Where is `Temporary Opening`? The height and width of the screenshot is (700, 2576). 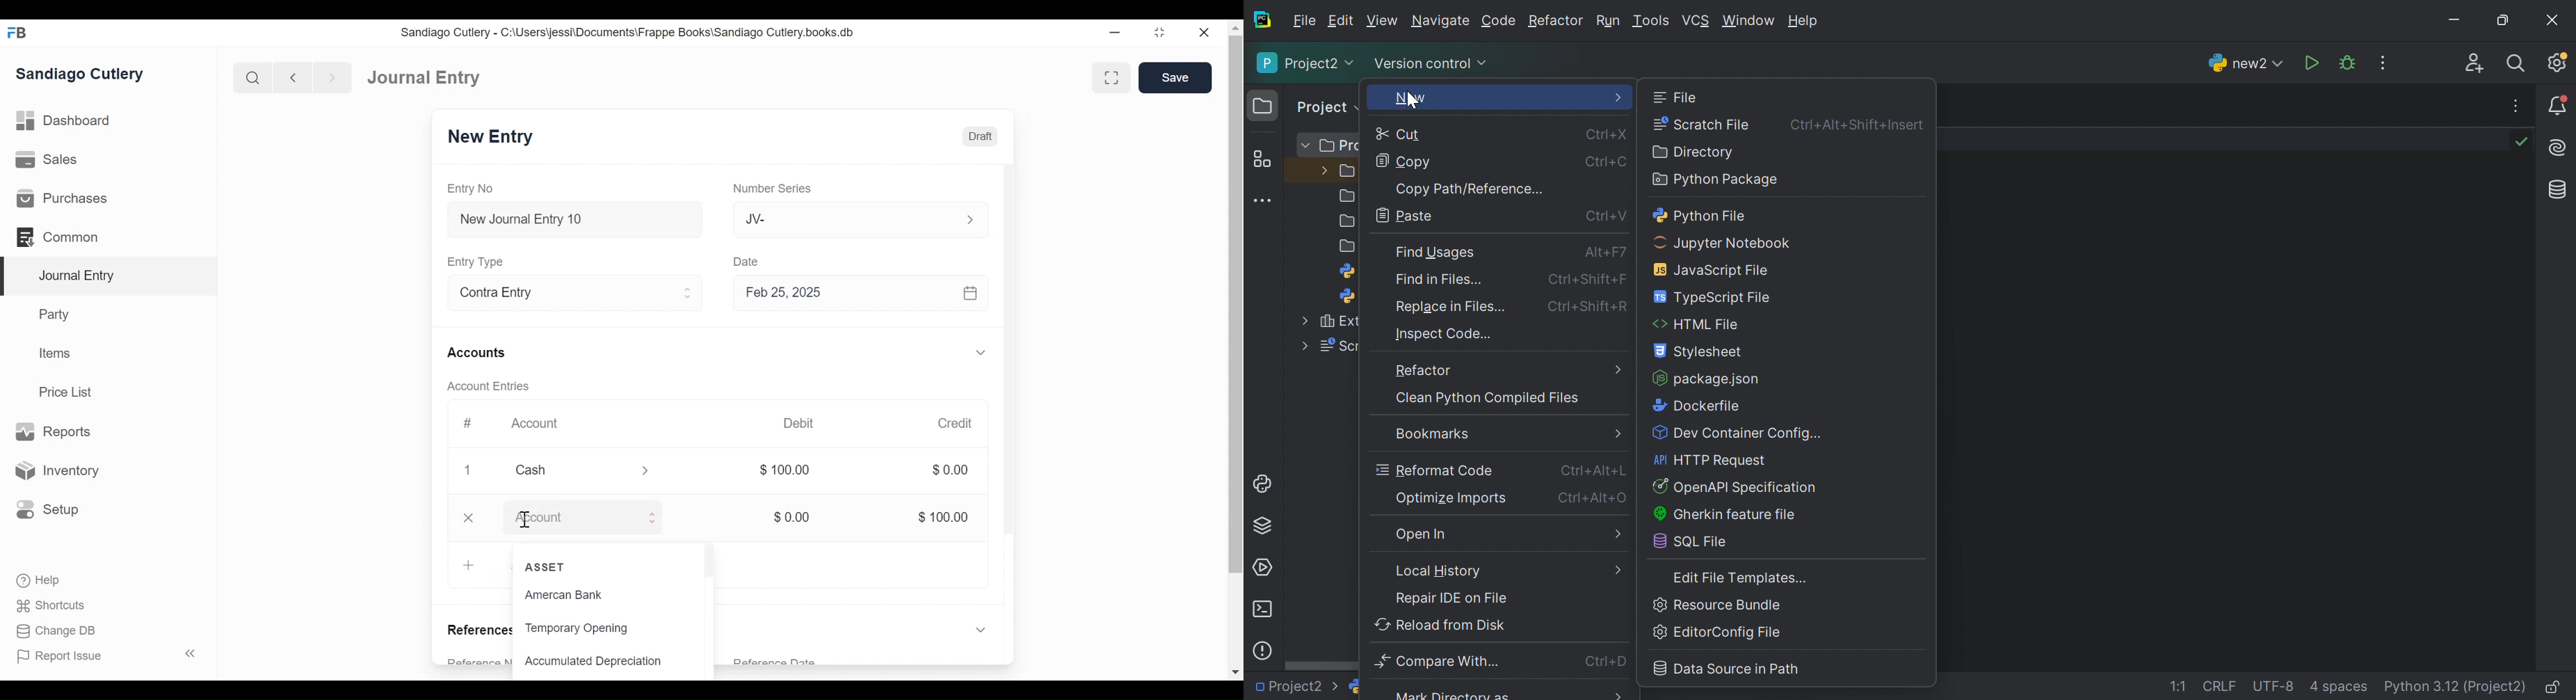 Temporary Opening is located at coordinates (577, 629).